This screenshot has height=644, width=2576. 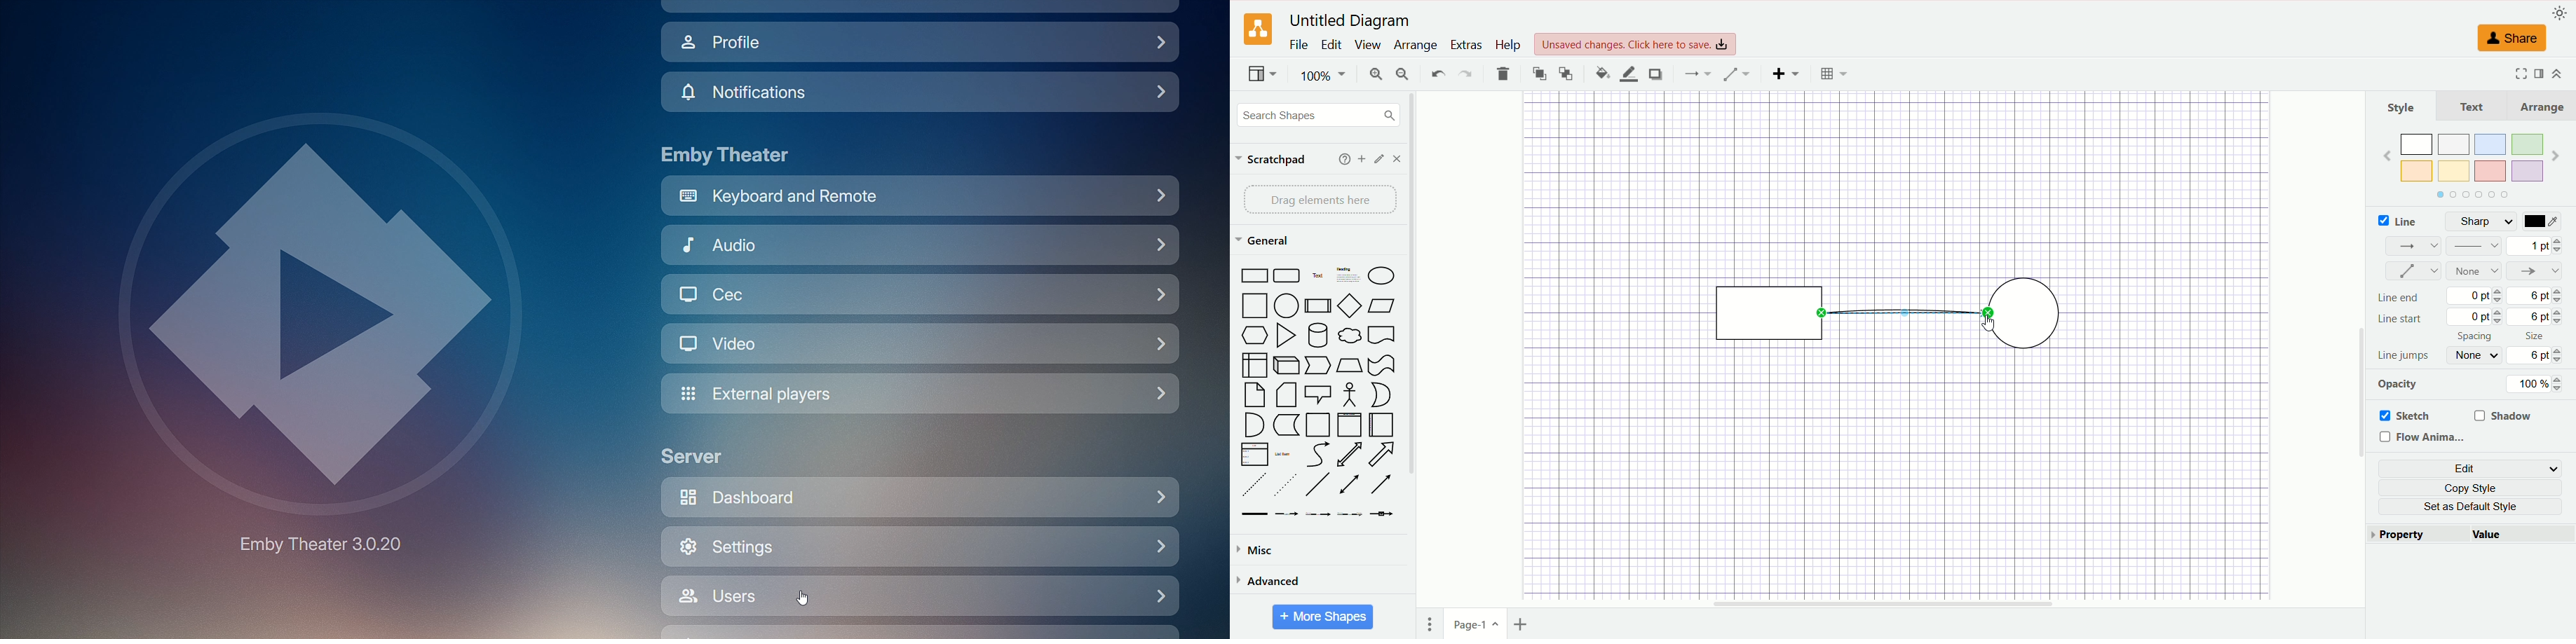 What do you see at coordinates (1467, 44) in the screenshot?
I see `extras` at bounding box center [1467, 44].